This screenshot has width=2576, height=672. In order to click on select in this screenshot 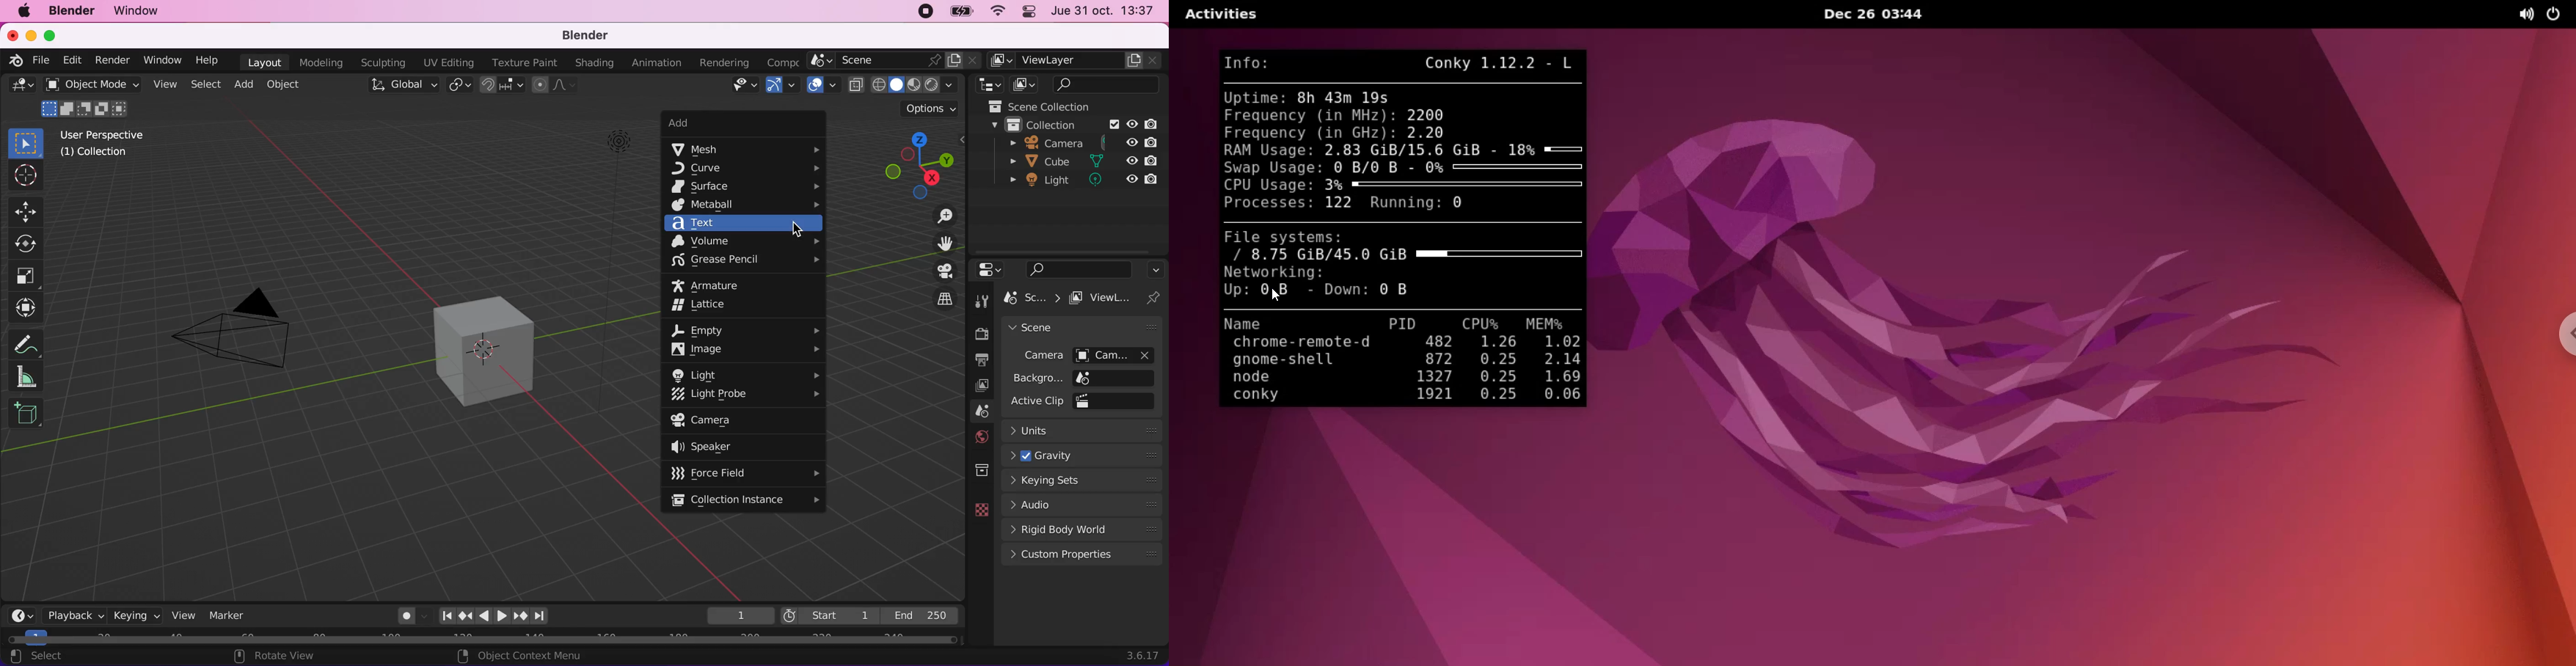, I will do `click(205, 85)`.